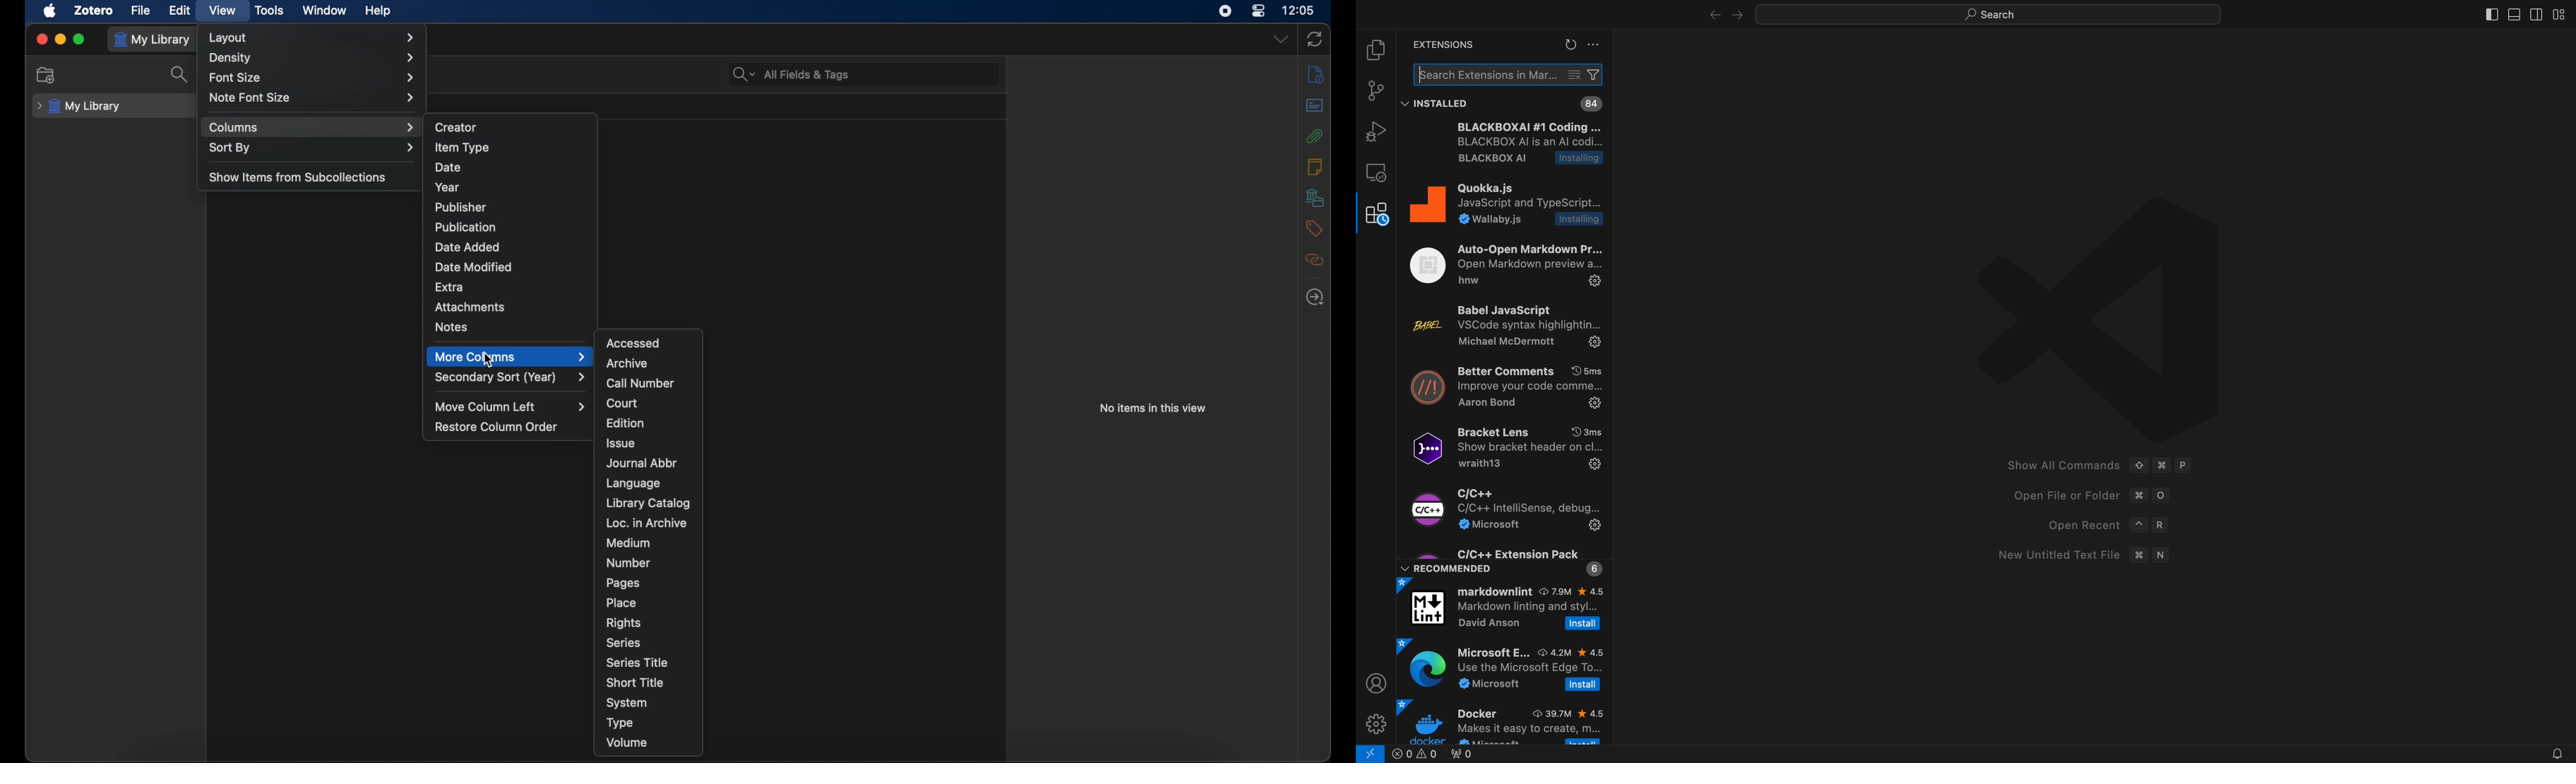  Describe the element at coordinates (2081, 555) in the screenshot. I see `new untitled text file` at that location.